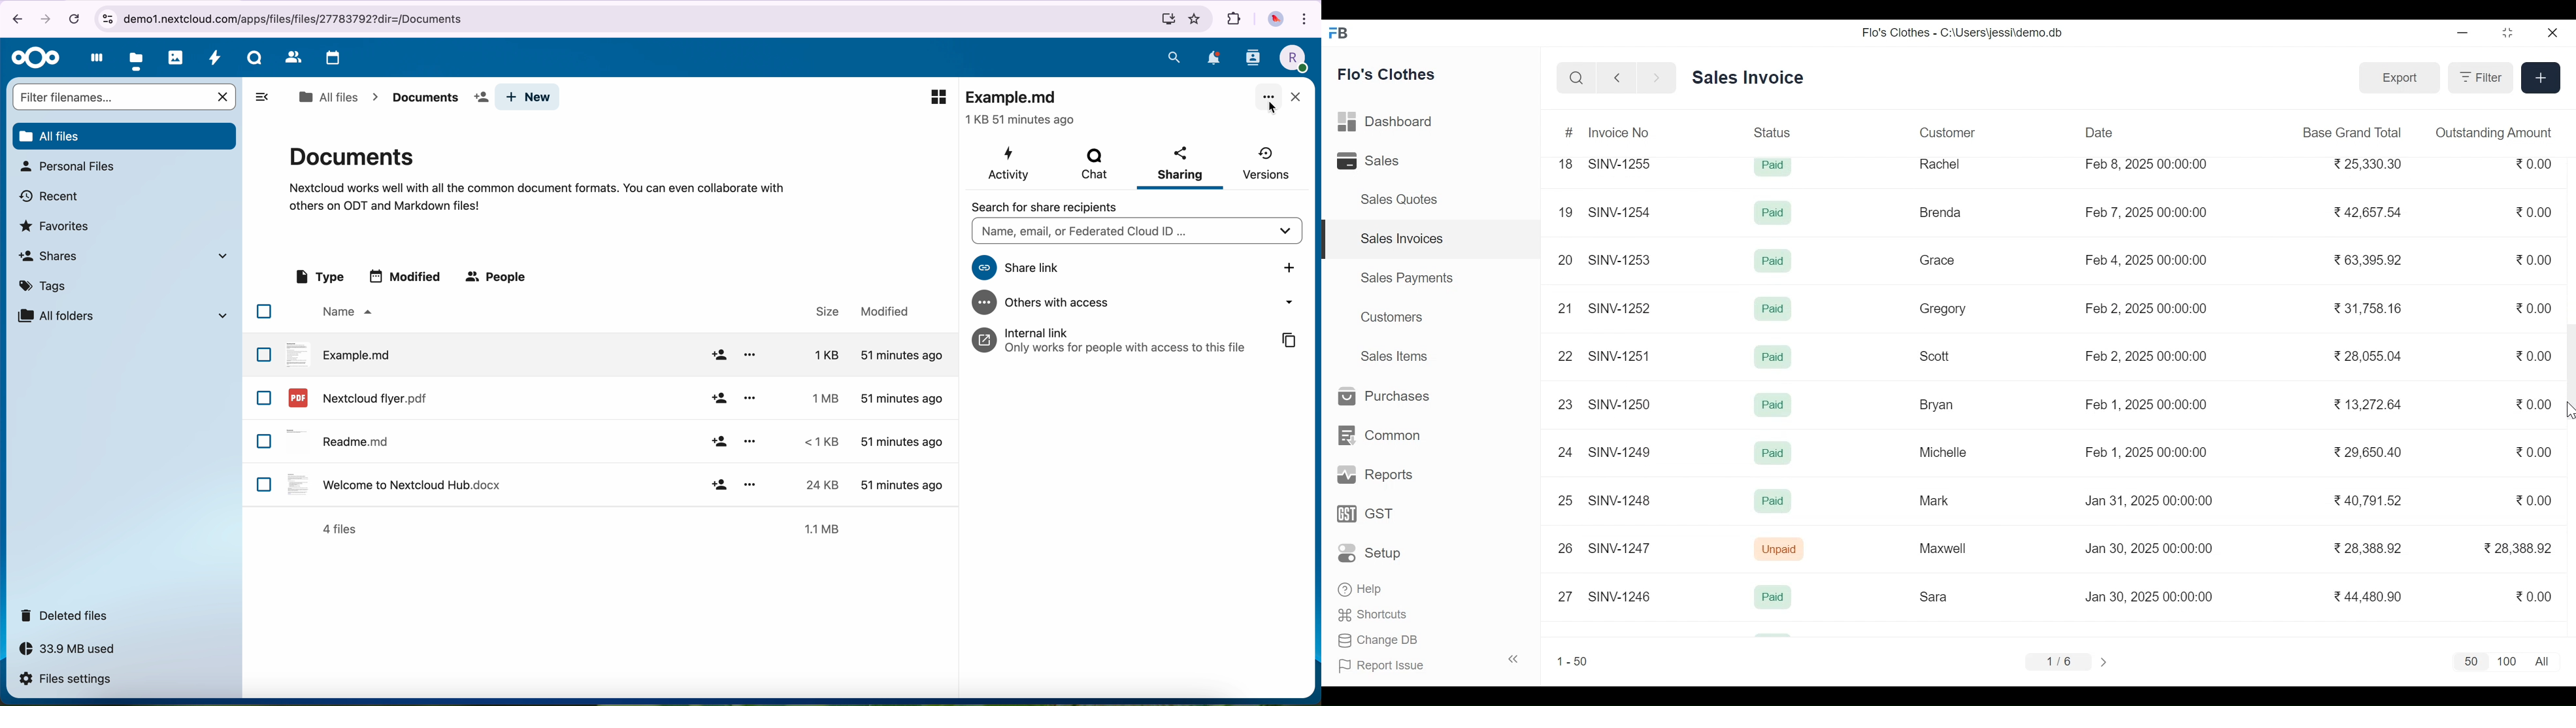  Describe the element at coordinates (2367, 452) in the screenshot. I see `29,650.40` at that location.